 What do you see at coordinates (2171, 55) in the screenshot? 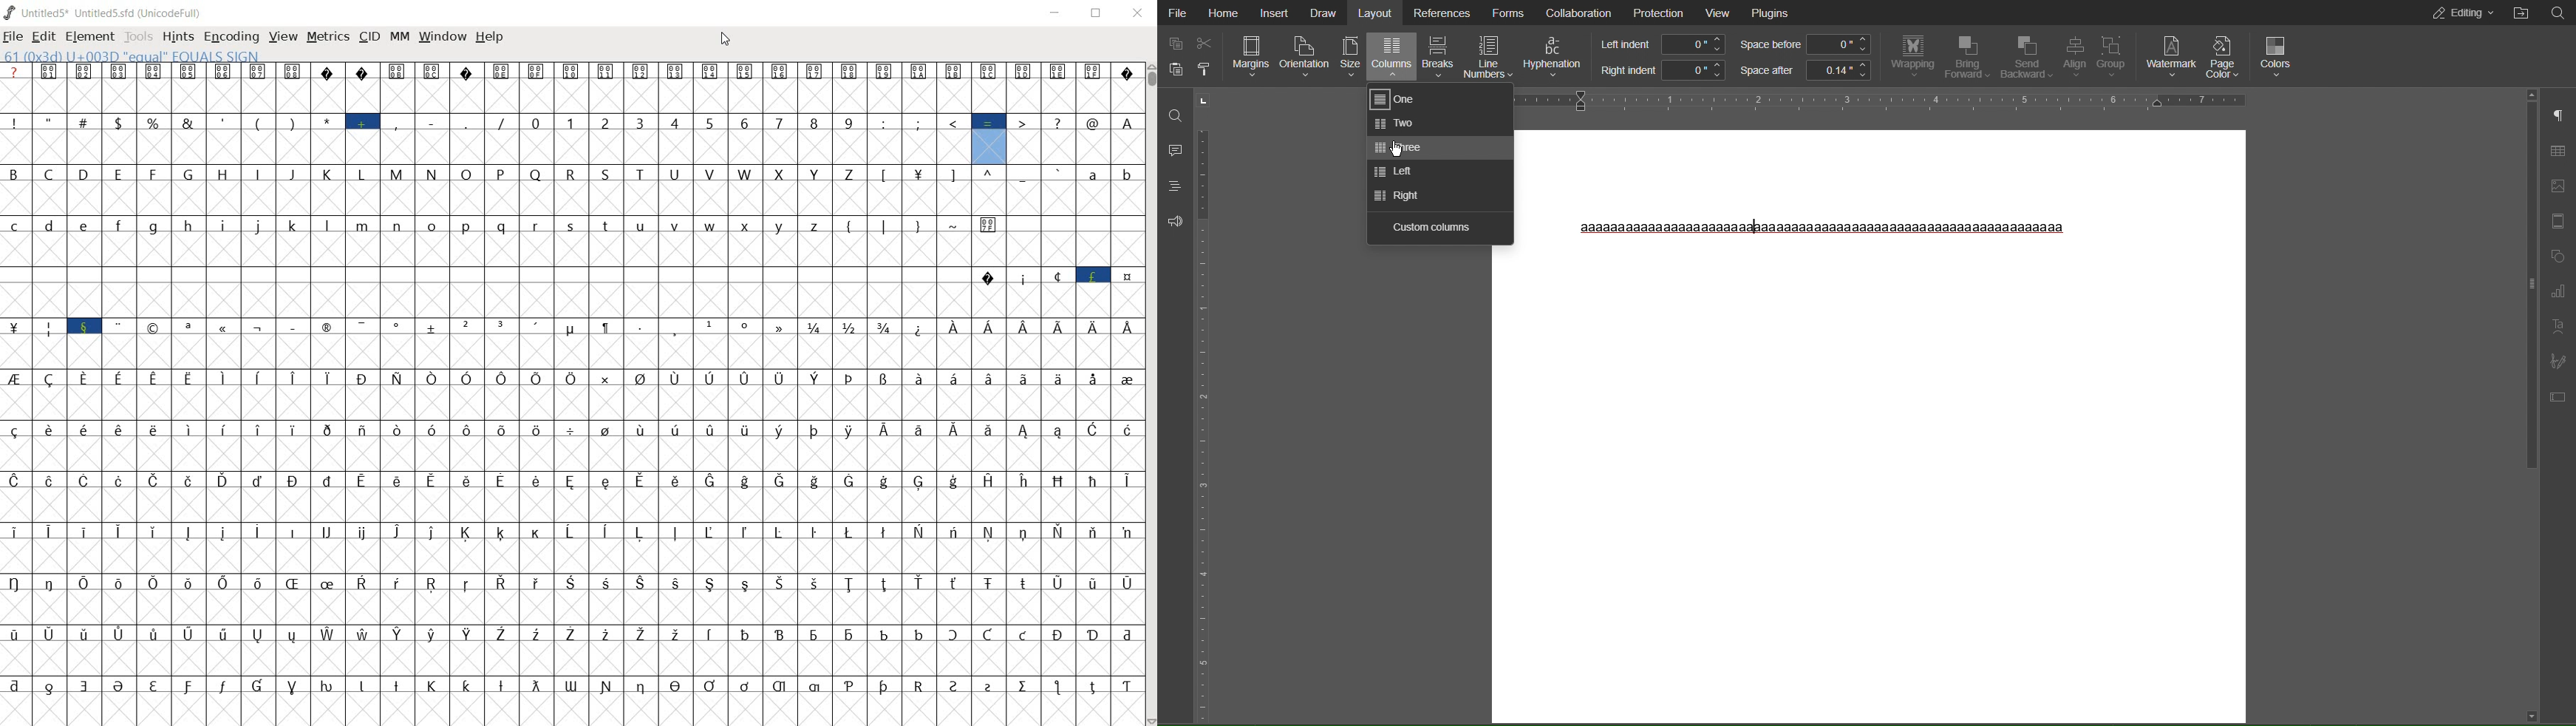
I see `Watermark` at bounding box center [2171, 55].